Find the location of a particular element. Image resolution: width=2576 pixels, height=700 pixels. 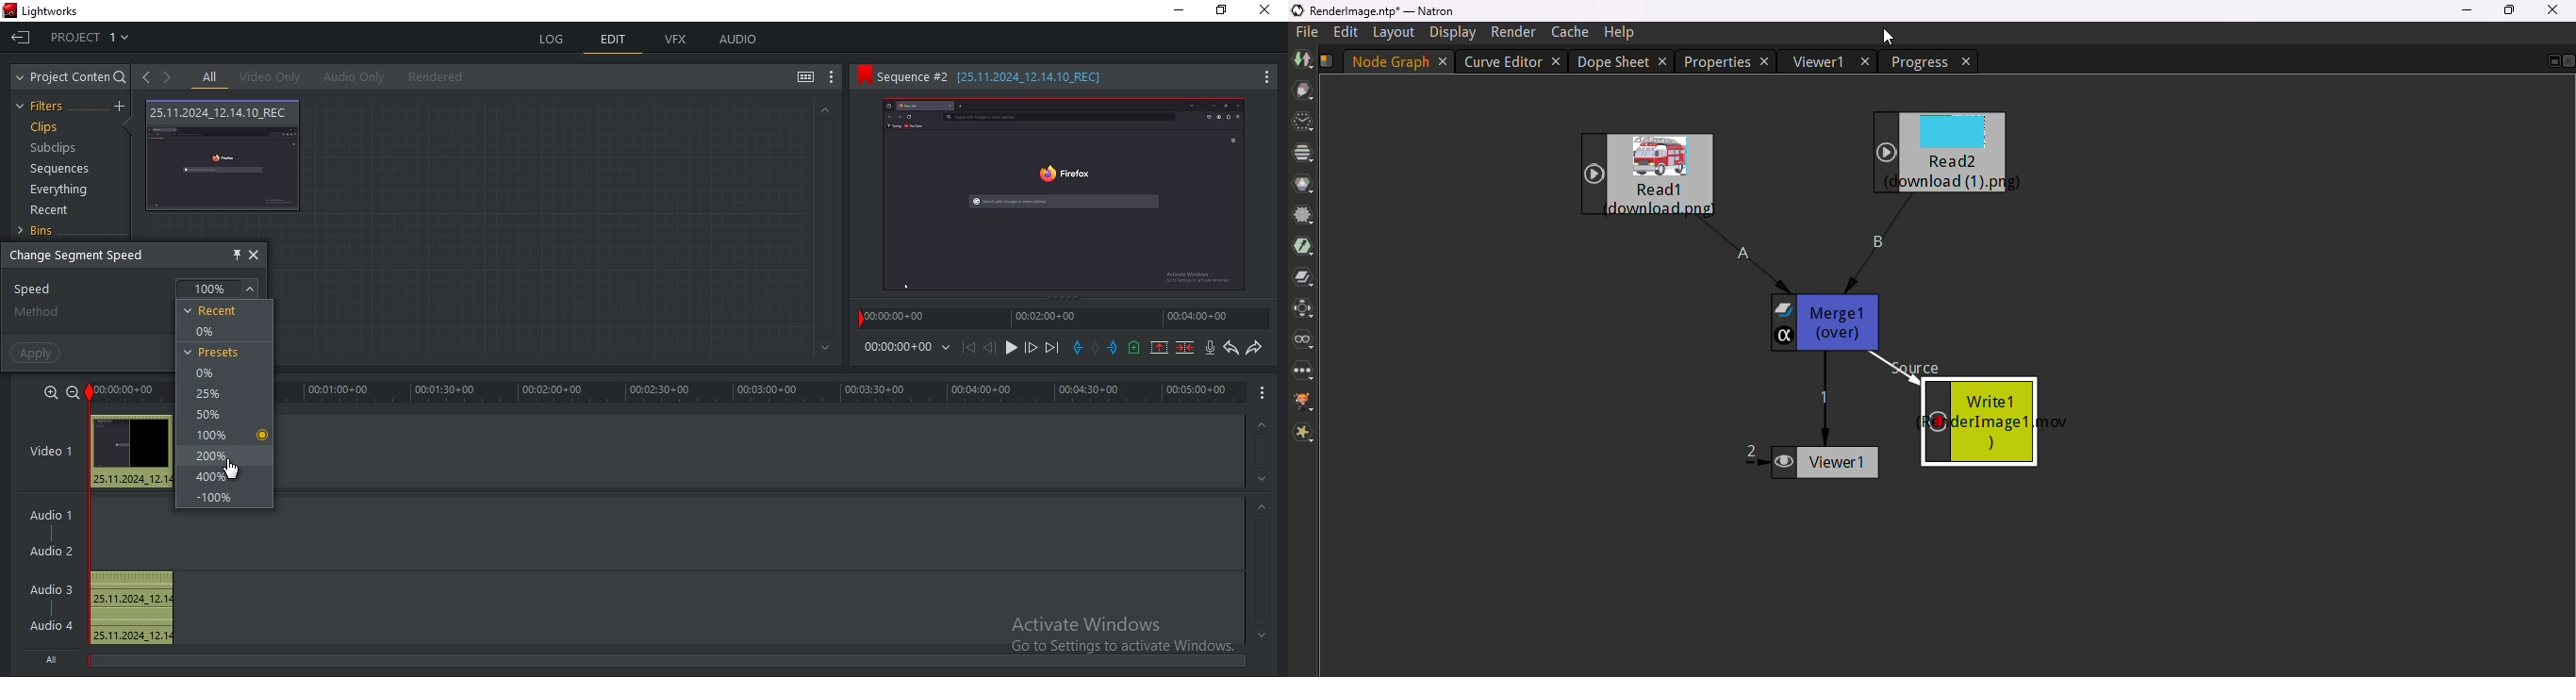

GMIC is located at coordinates (1304, 402).